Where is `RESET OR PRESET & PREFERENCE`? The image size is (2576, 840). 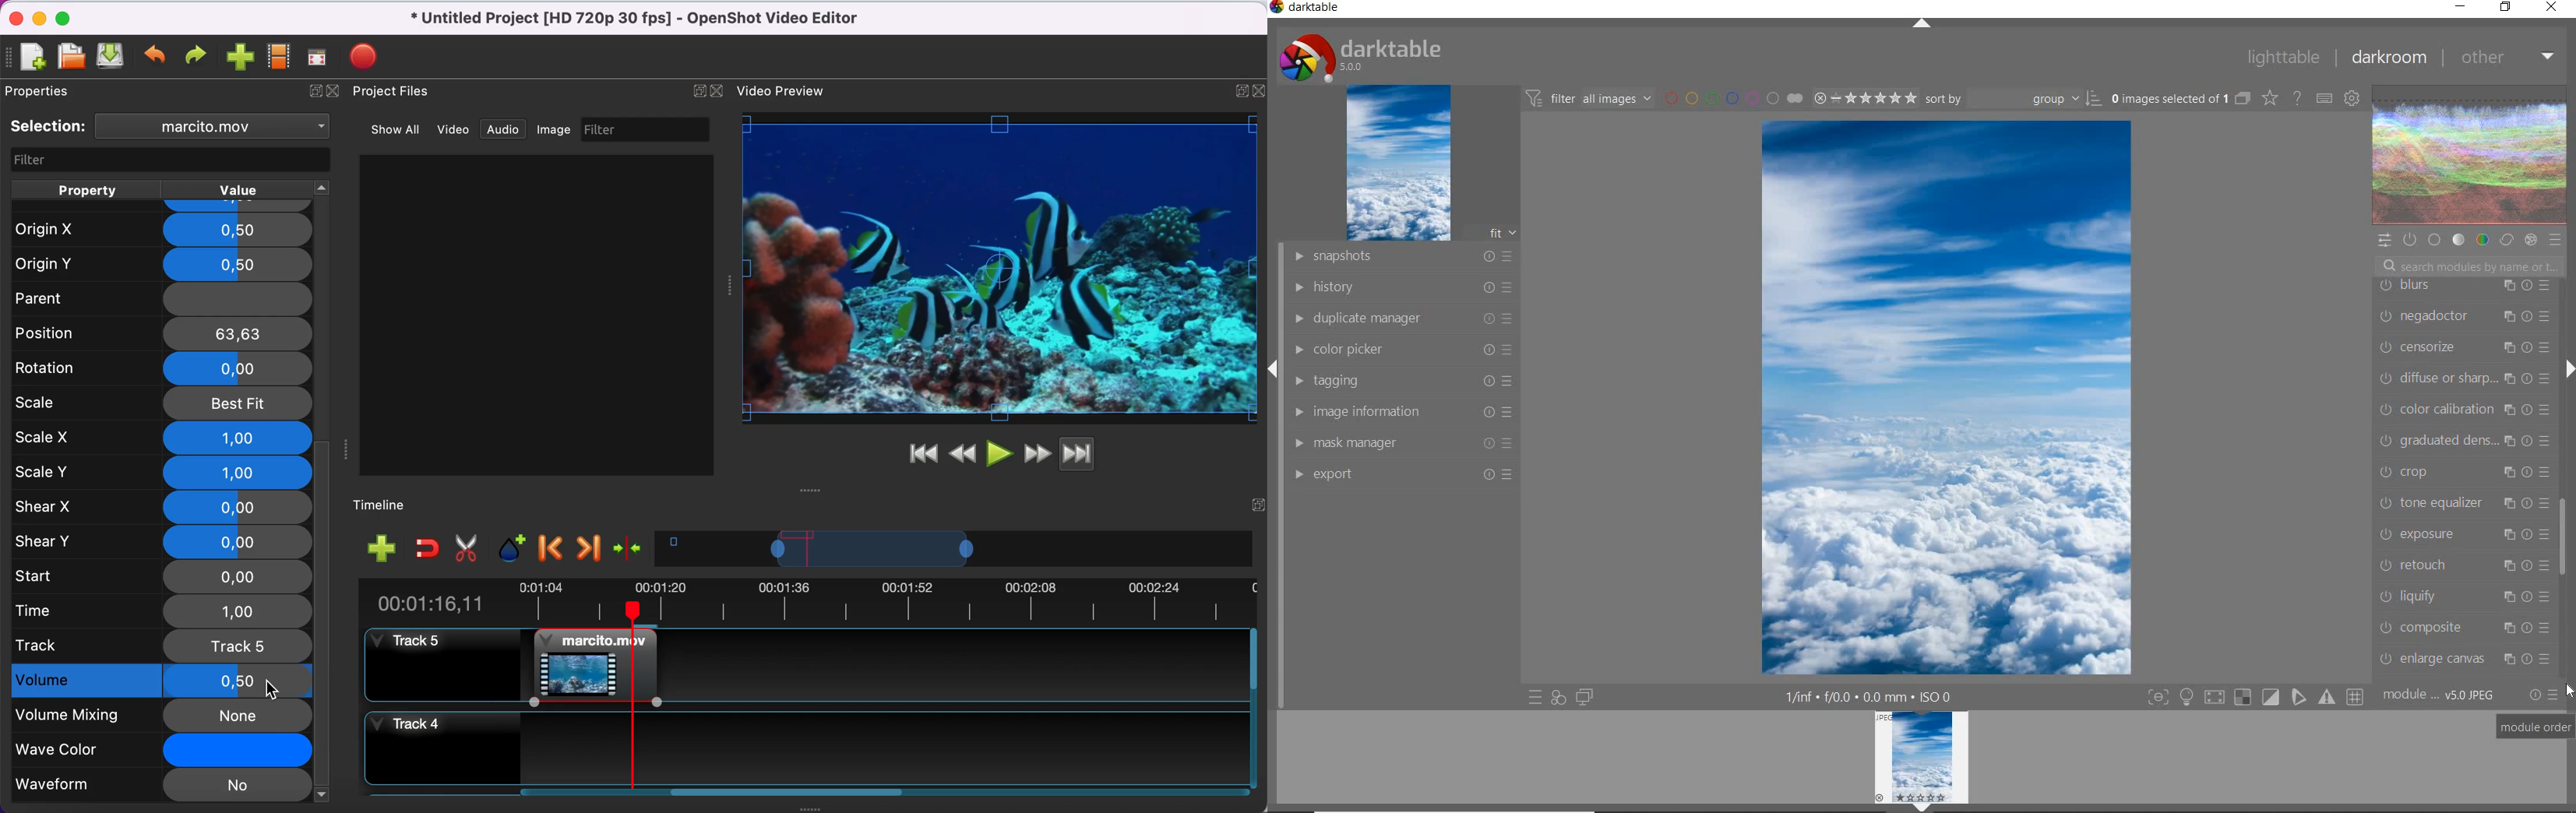 RESET OR PRESET & PREFERENCE is located at coordinates (2543, 694).